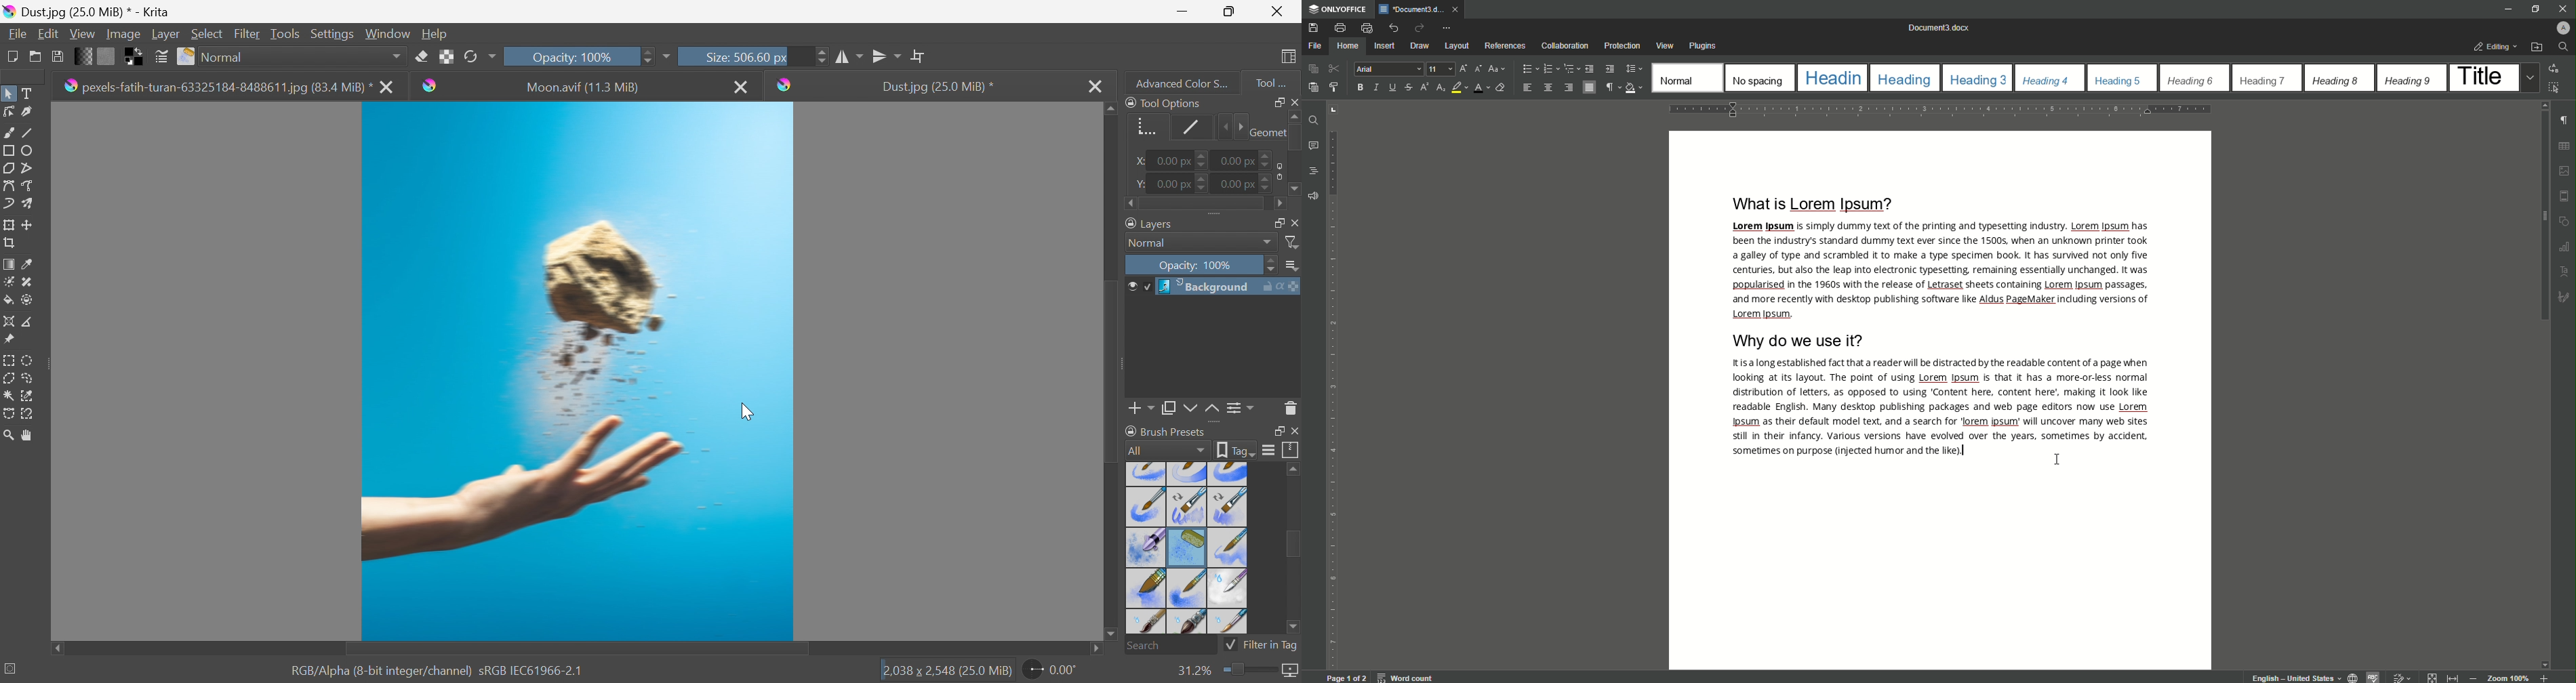 Image resolution: width=2576 pixels, height=700 pixels. I want to click on Settings, so click(334, 33).